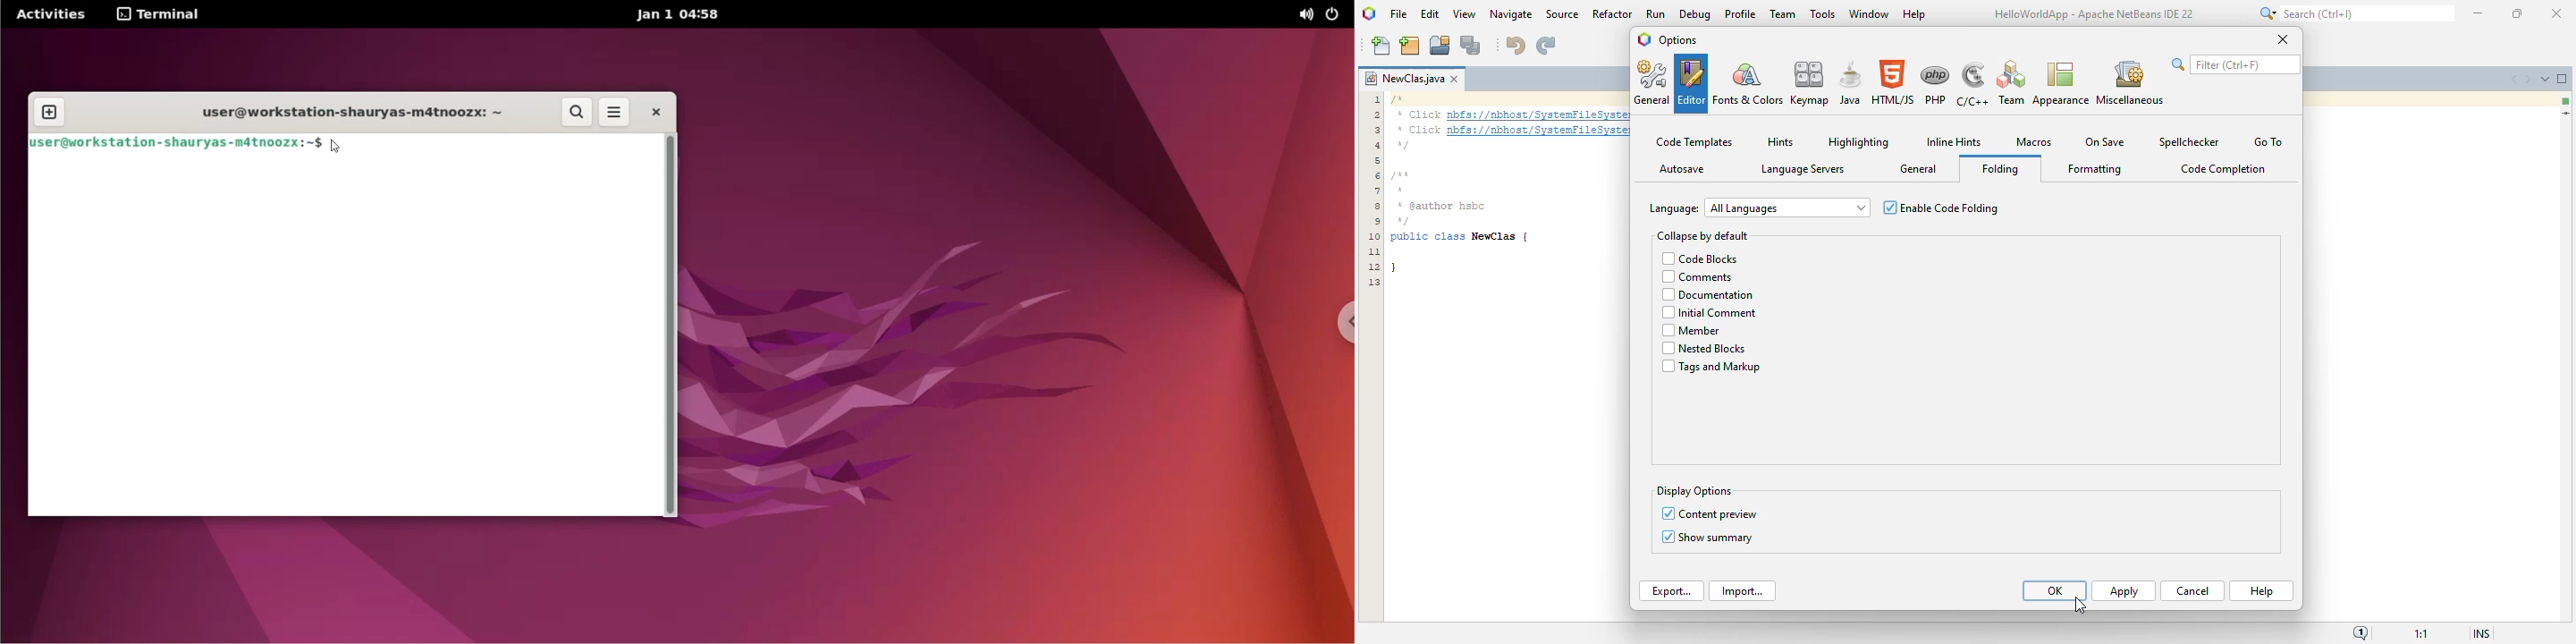 The width and height of the screenshot is (2576, 644). I want to click on user@workstation-shauryas-m4tnoozx: ~, so click(349, 111).